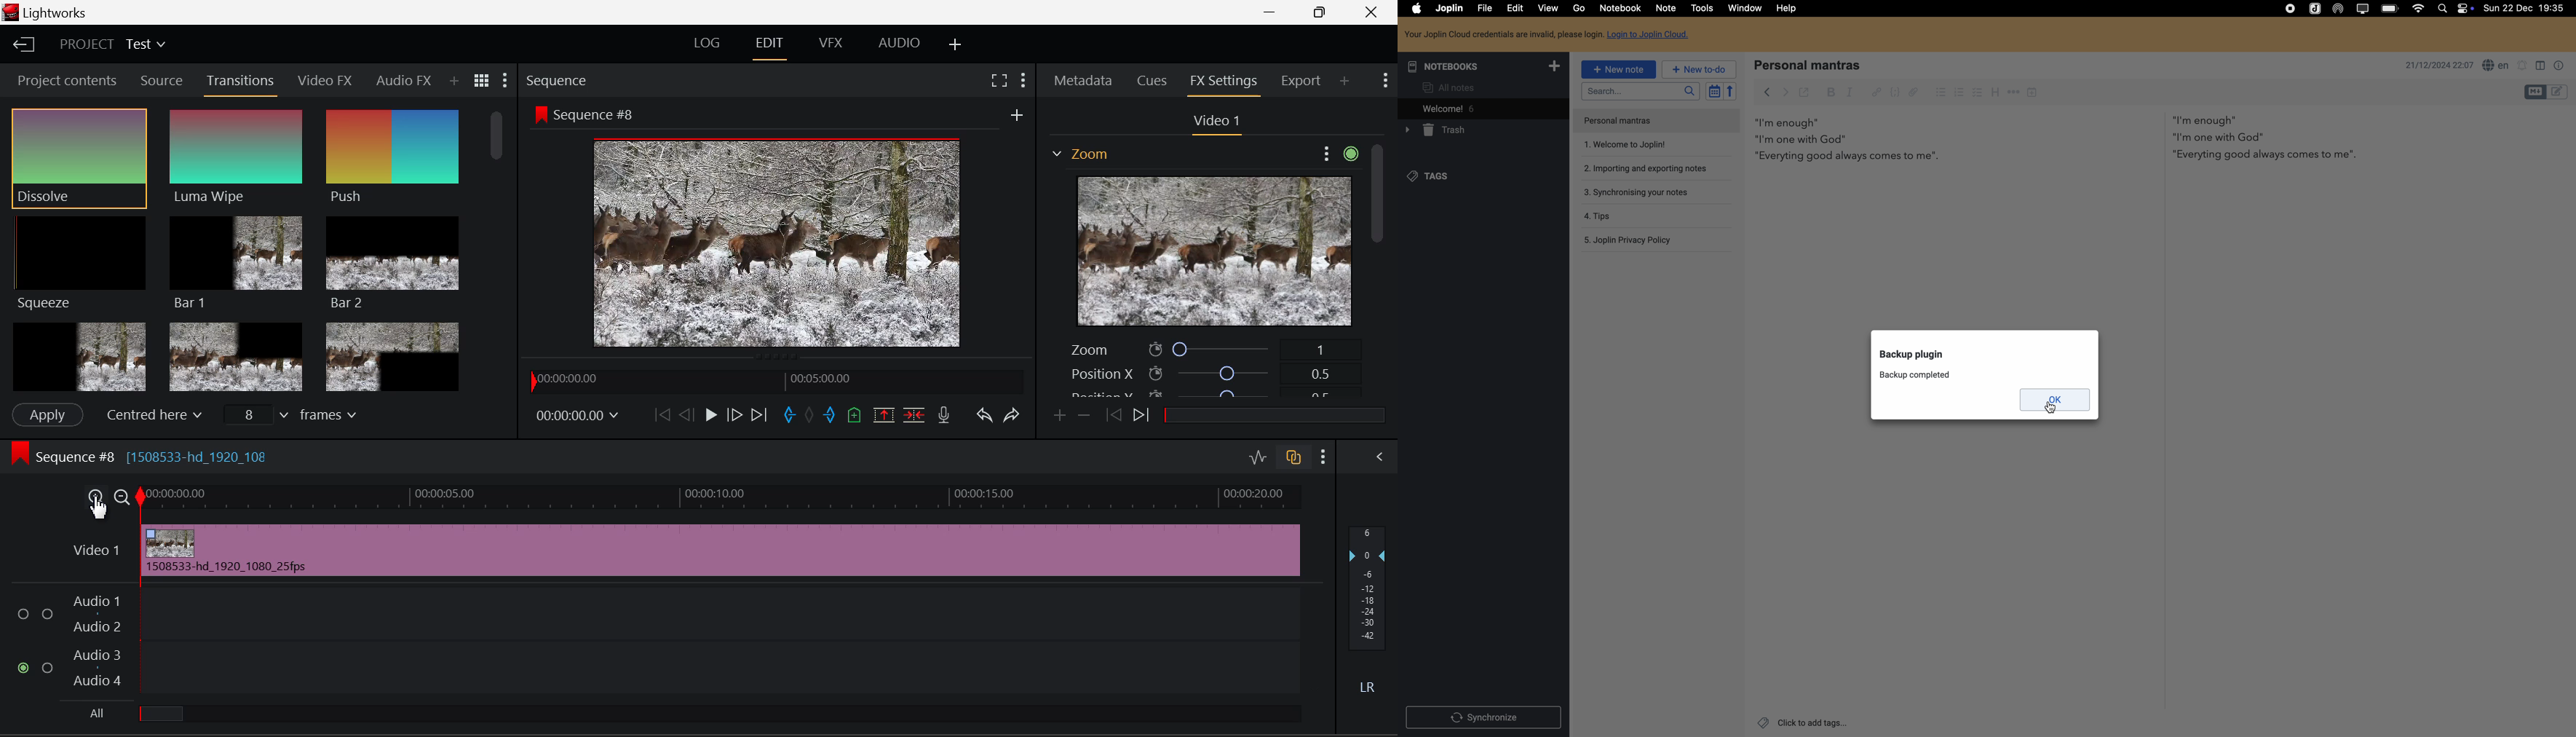 Image resolution: width=2576 pixels, height=756 pixels. Describe the element at coordinates (1996, 92) in the screenshot. I see `heading` at that location.